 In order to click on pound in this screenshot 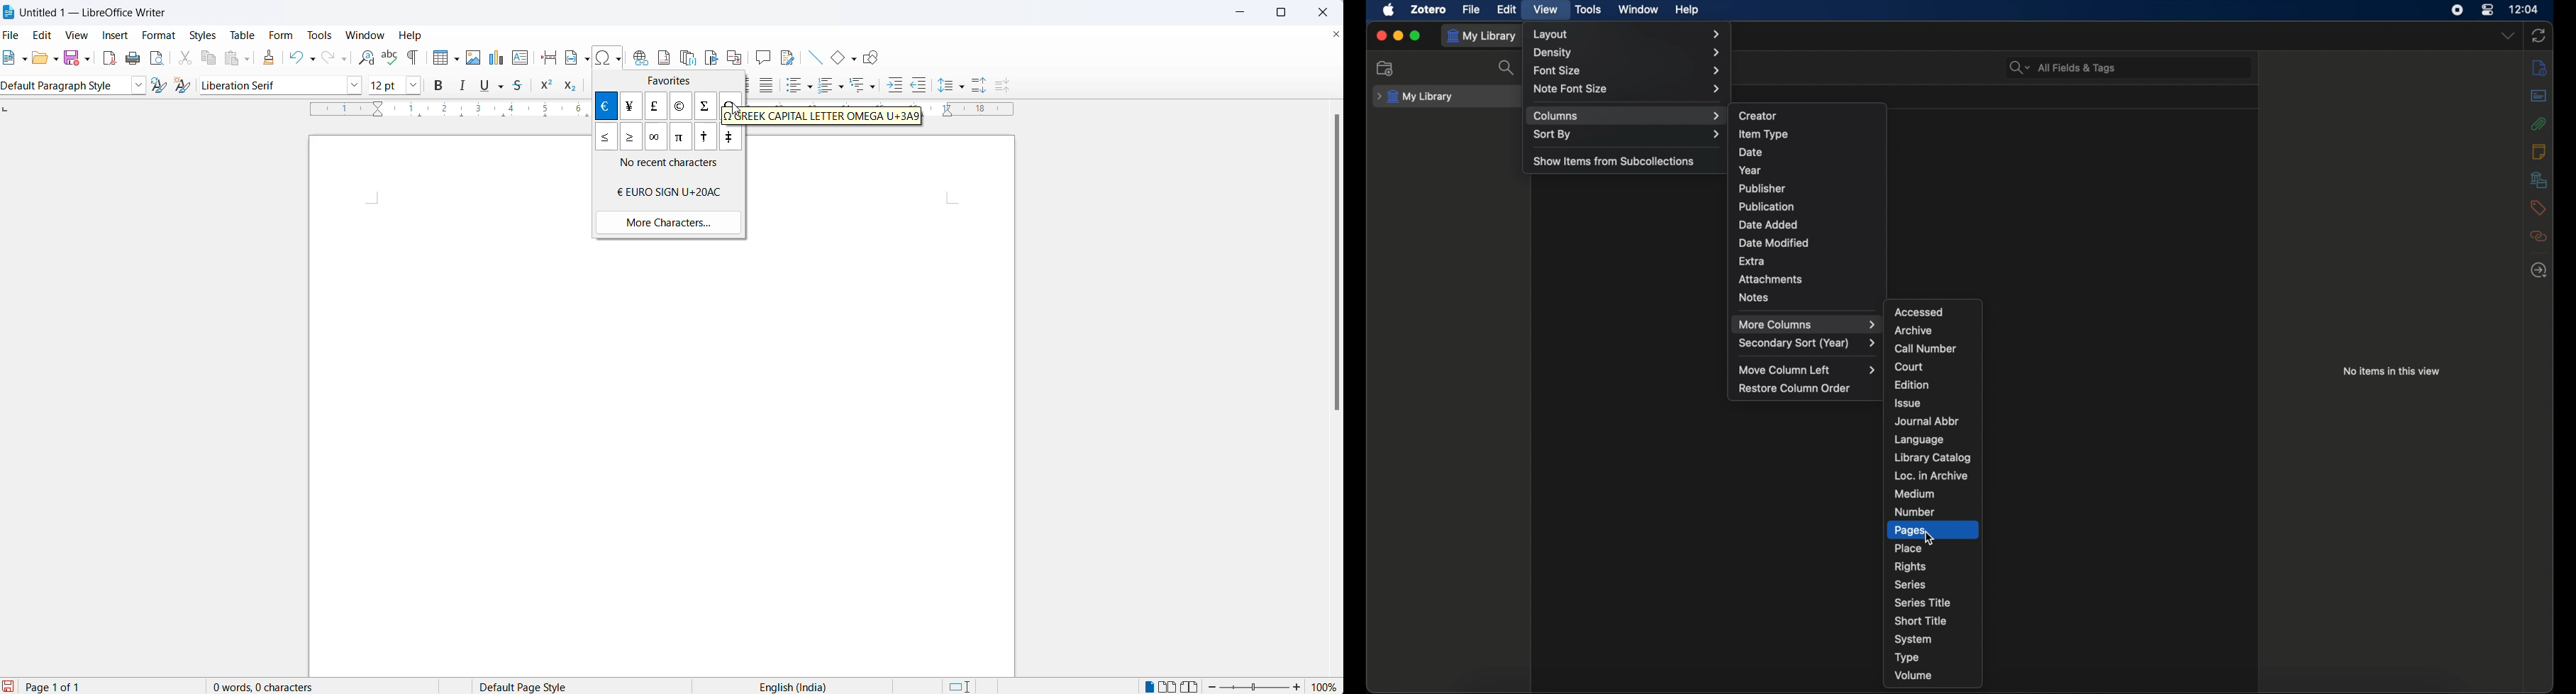, I will do `click(655, 106)`.